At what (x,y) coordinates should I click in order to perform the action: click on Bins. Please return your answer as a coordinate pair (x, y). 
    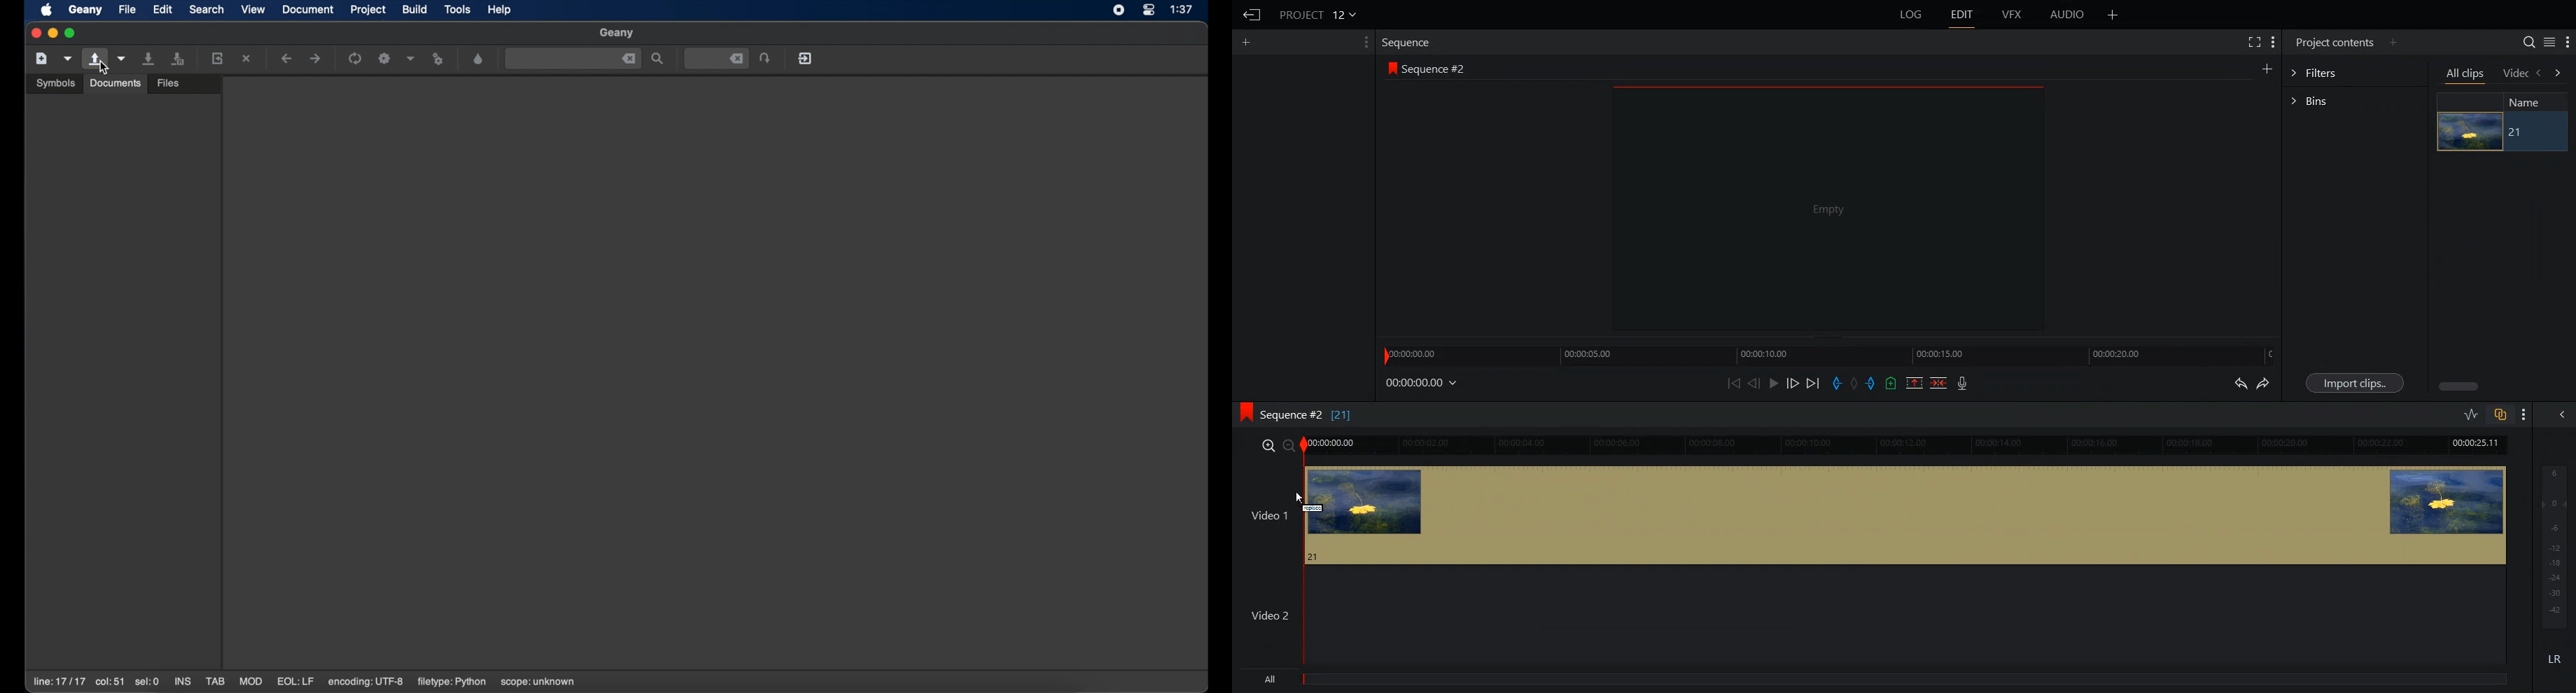
    Looking at the image, I should click on (2354, 101).